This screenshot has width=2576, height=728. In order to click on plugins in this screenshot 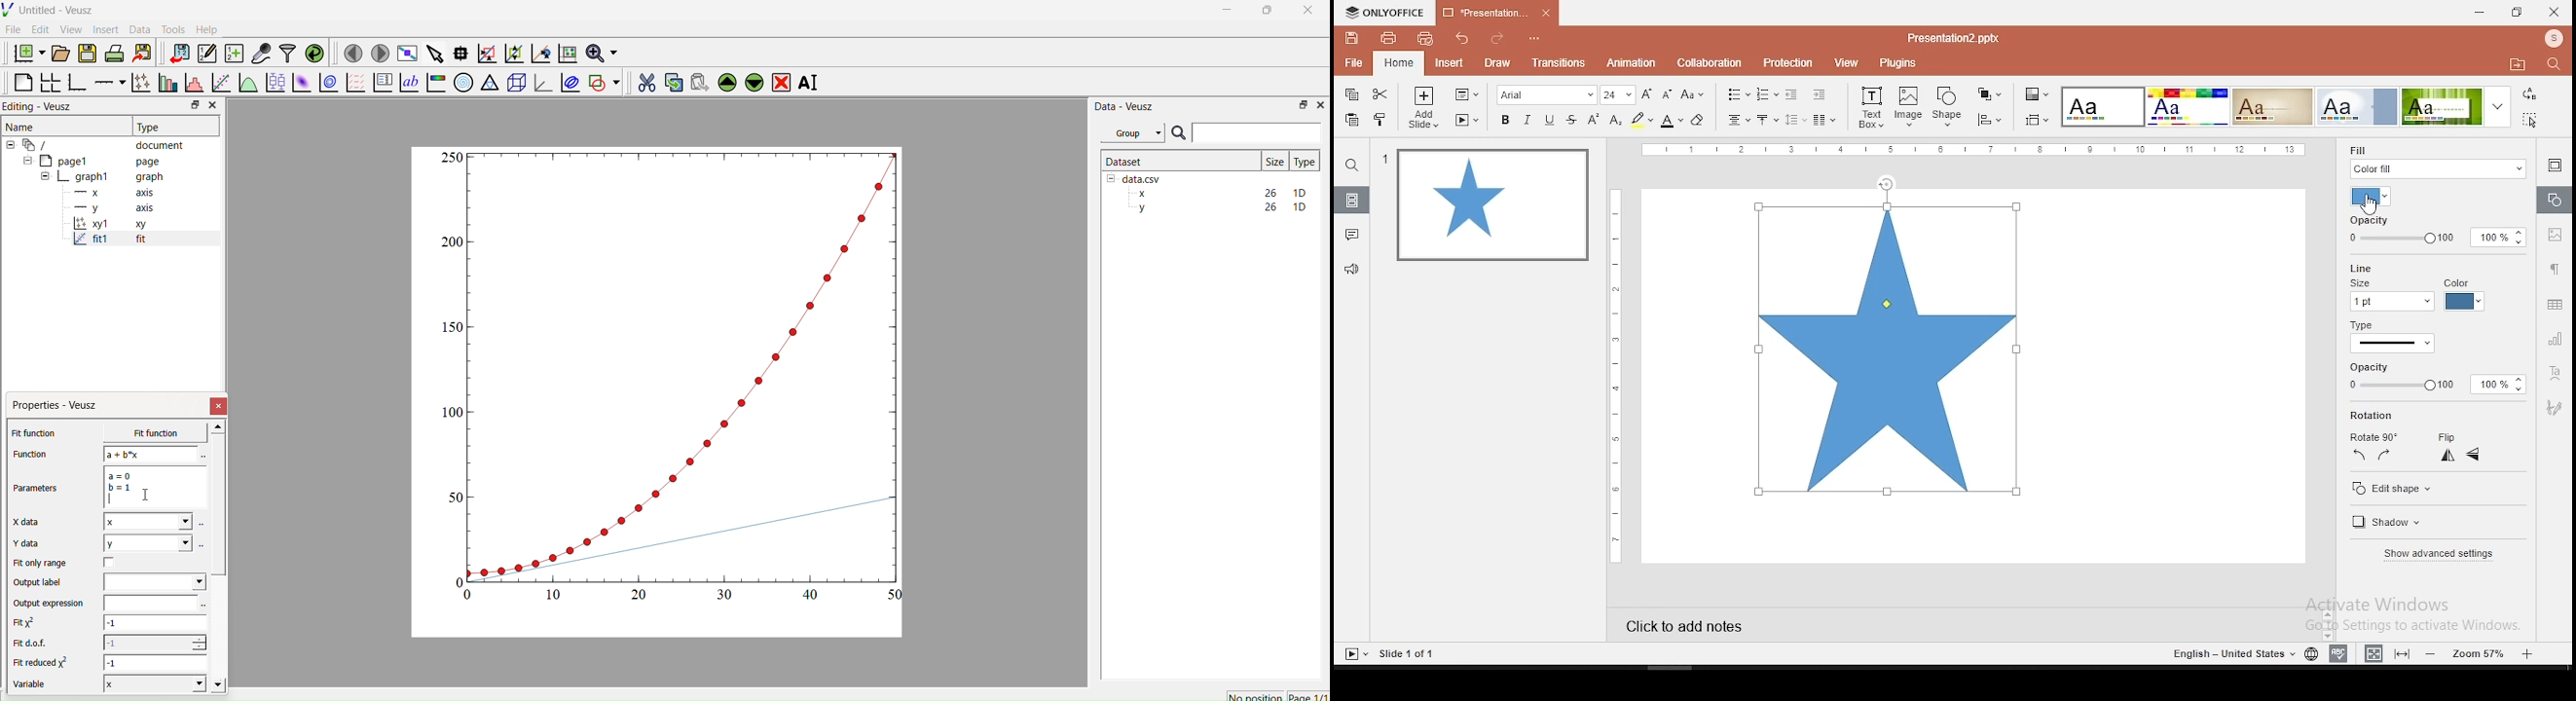, I will do `click(1898, 64)`.